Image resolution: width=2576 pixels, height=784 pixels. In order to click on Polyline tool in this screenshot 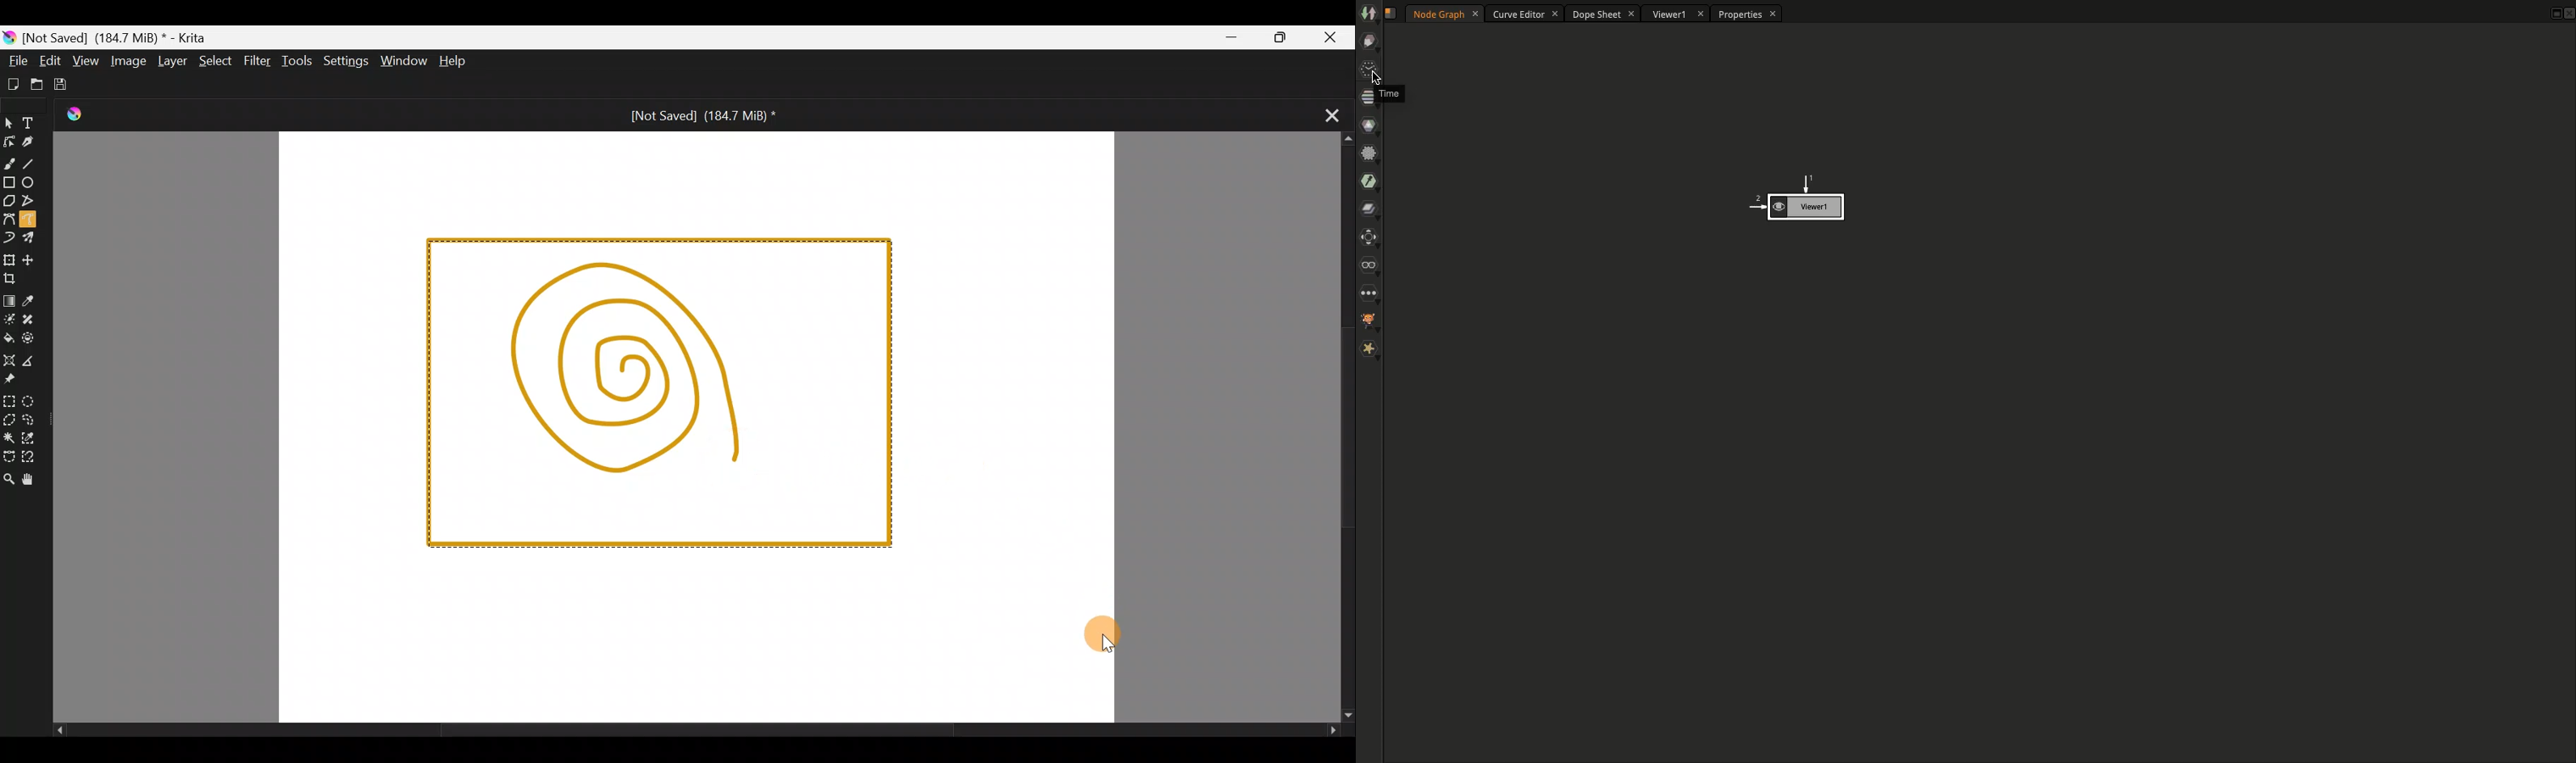, I will do `click(34, 202)`.